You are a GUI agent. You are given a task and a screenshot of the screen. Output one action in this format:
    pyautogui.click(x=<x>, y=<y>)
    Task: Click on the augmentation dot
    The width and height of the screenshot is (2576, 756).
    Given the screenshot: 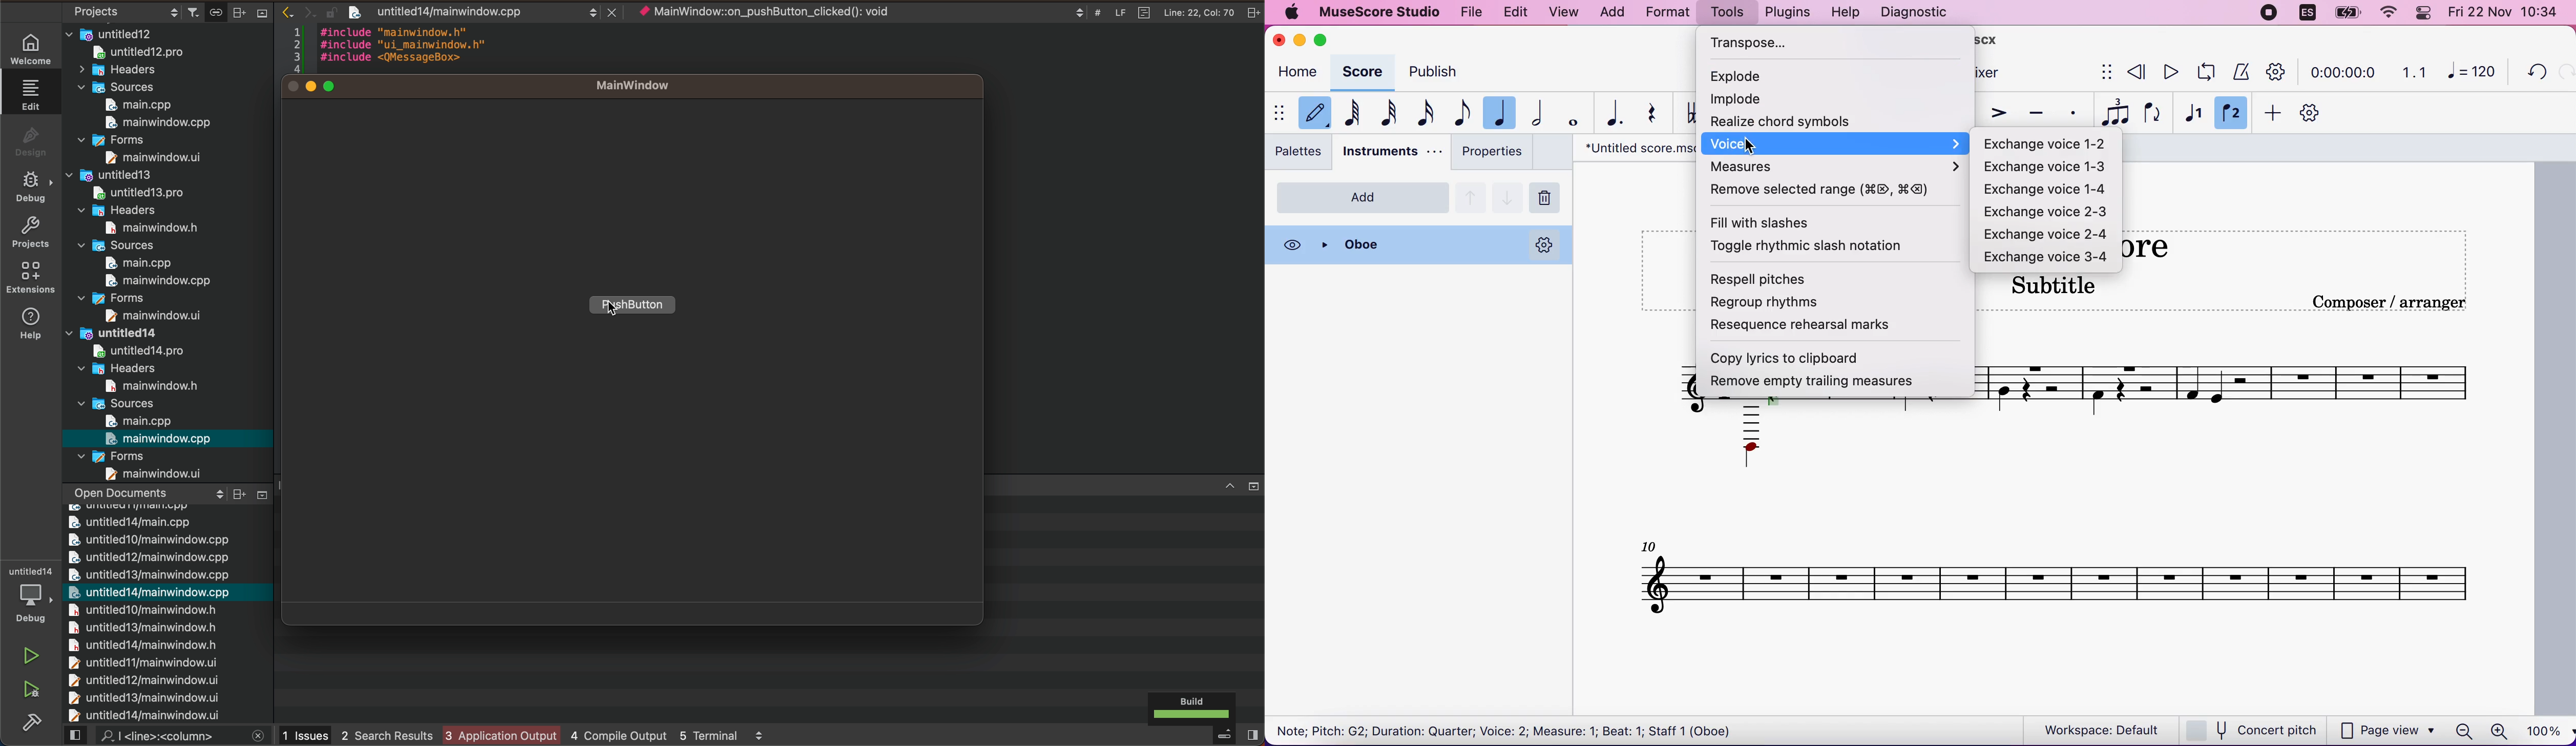 What is the action you would take?
    pyautogui.click(x=1617, y=112)
    